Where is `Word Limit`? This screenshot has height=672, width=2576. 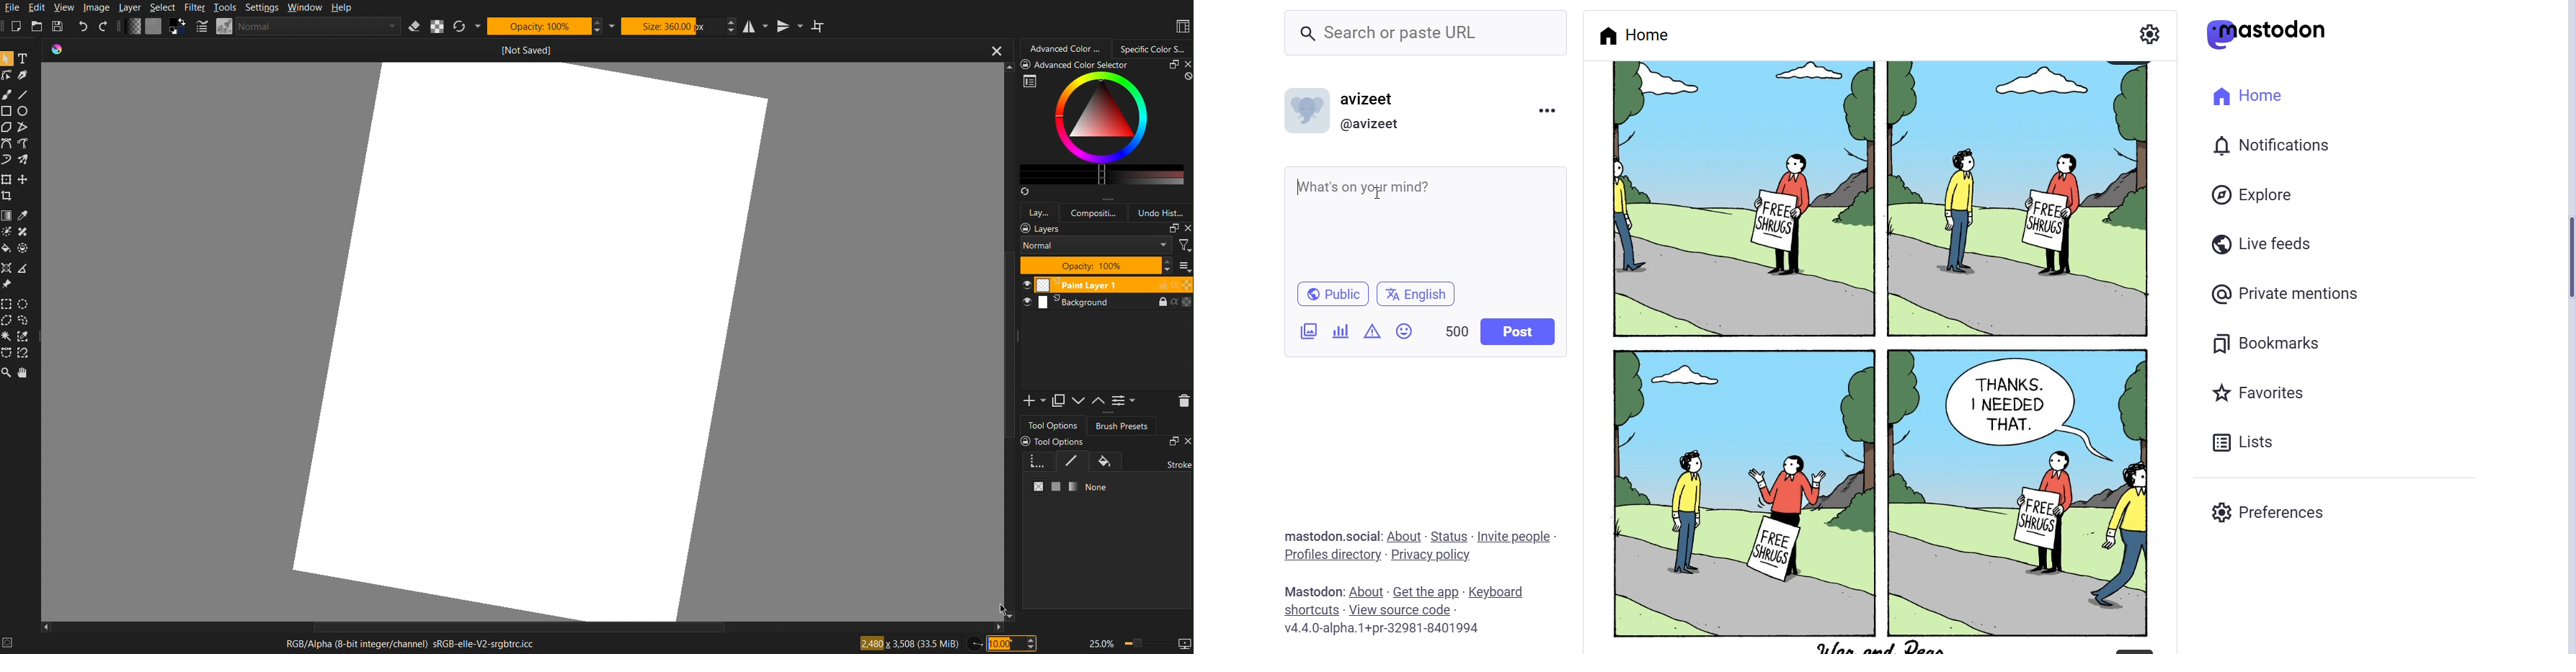 Word Limit is located at coordinates (1457, 329).